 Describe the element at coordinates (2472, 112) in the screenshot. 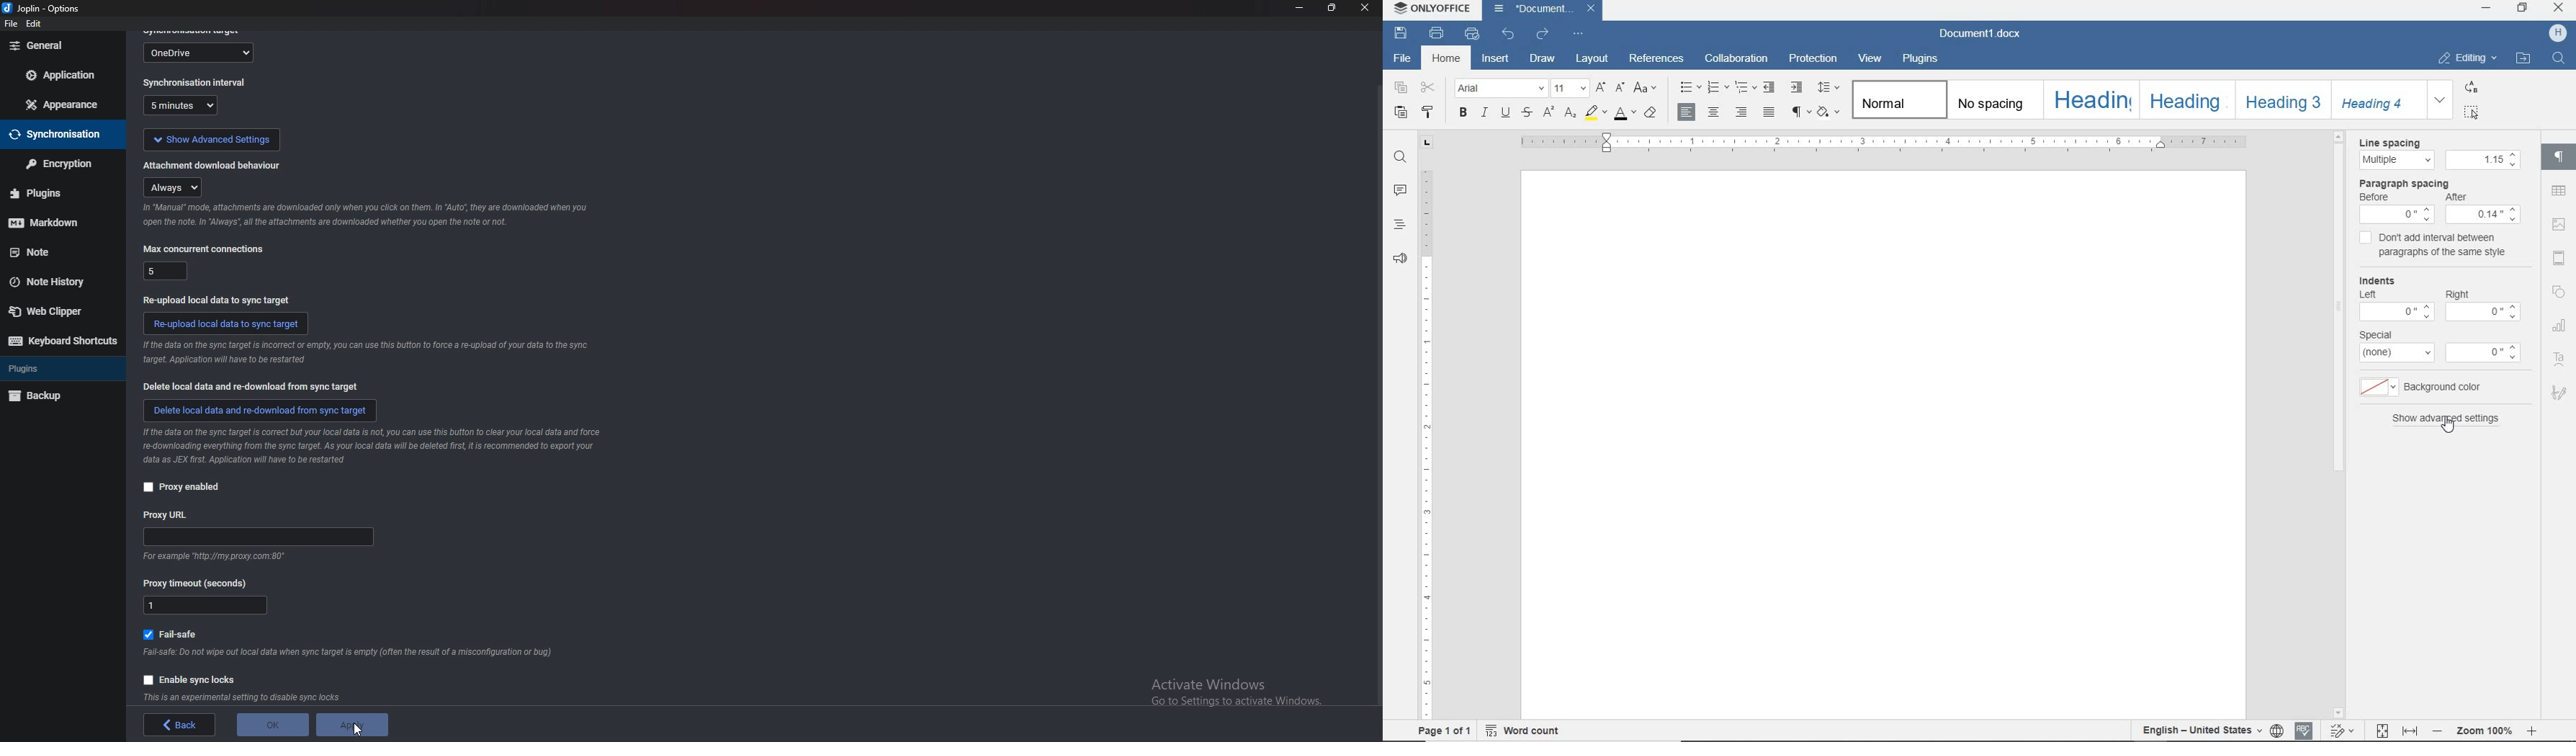

I see `SELECT ALL` at that location.